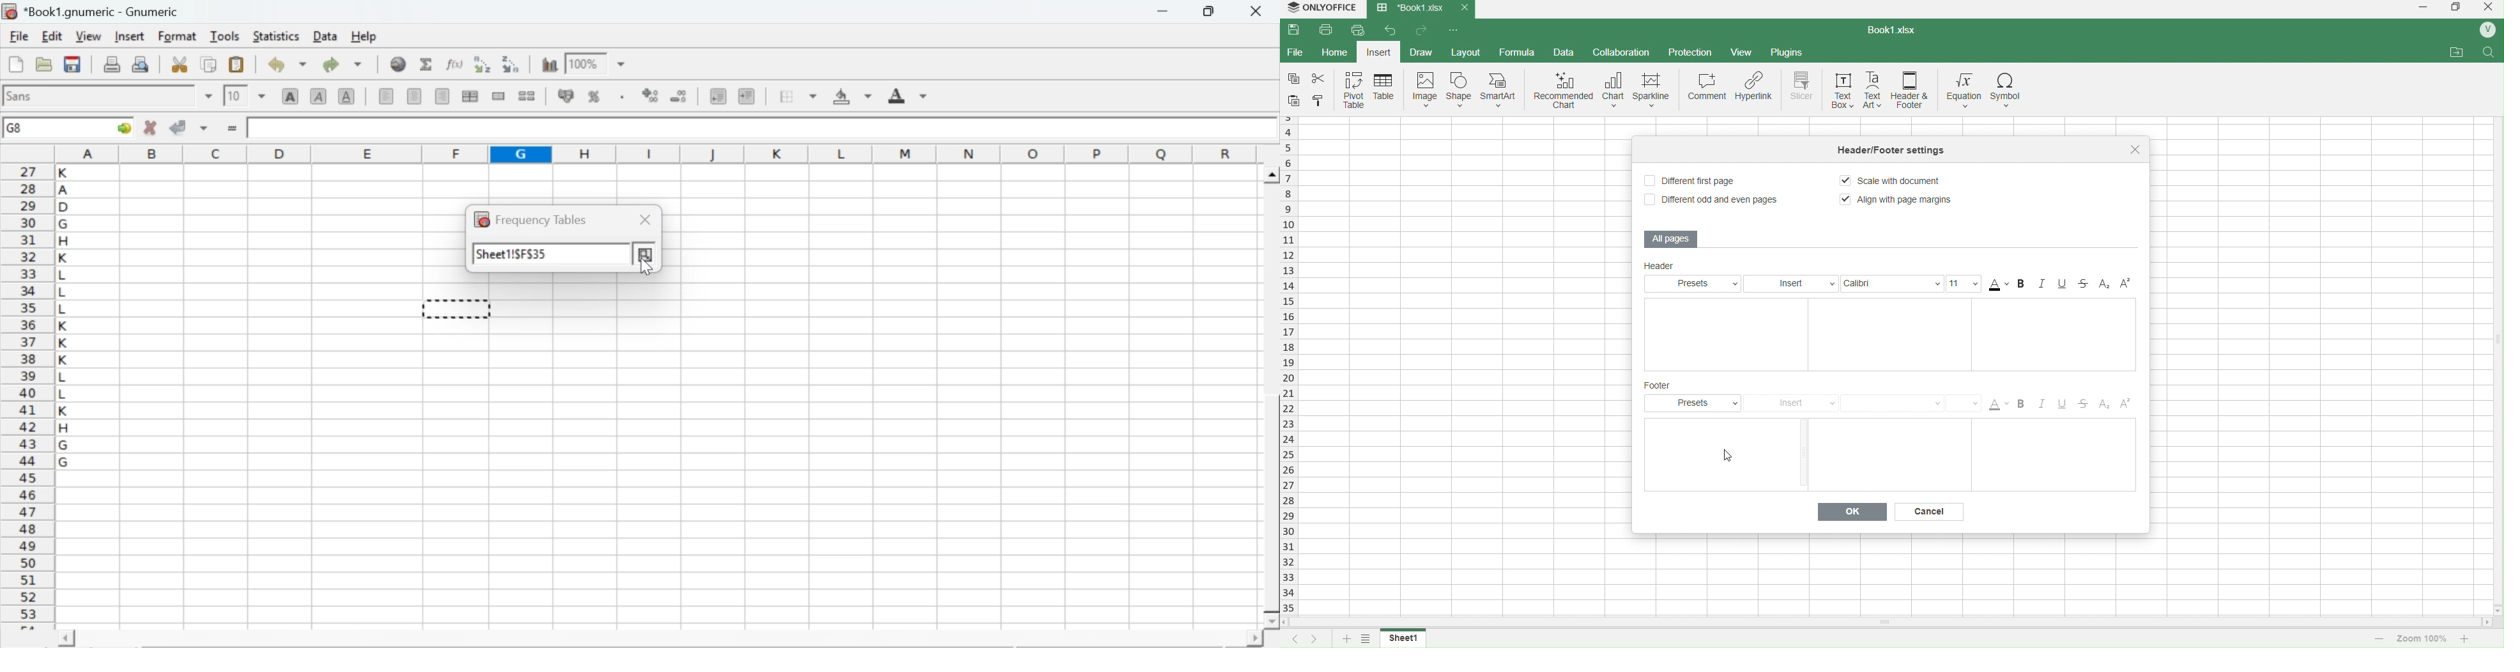  What do you see at coordinates (94, 9) in the screenshot?
I see `application name` at bounding box center [94, 9].